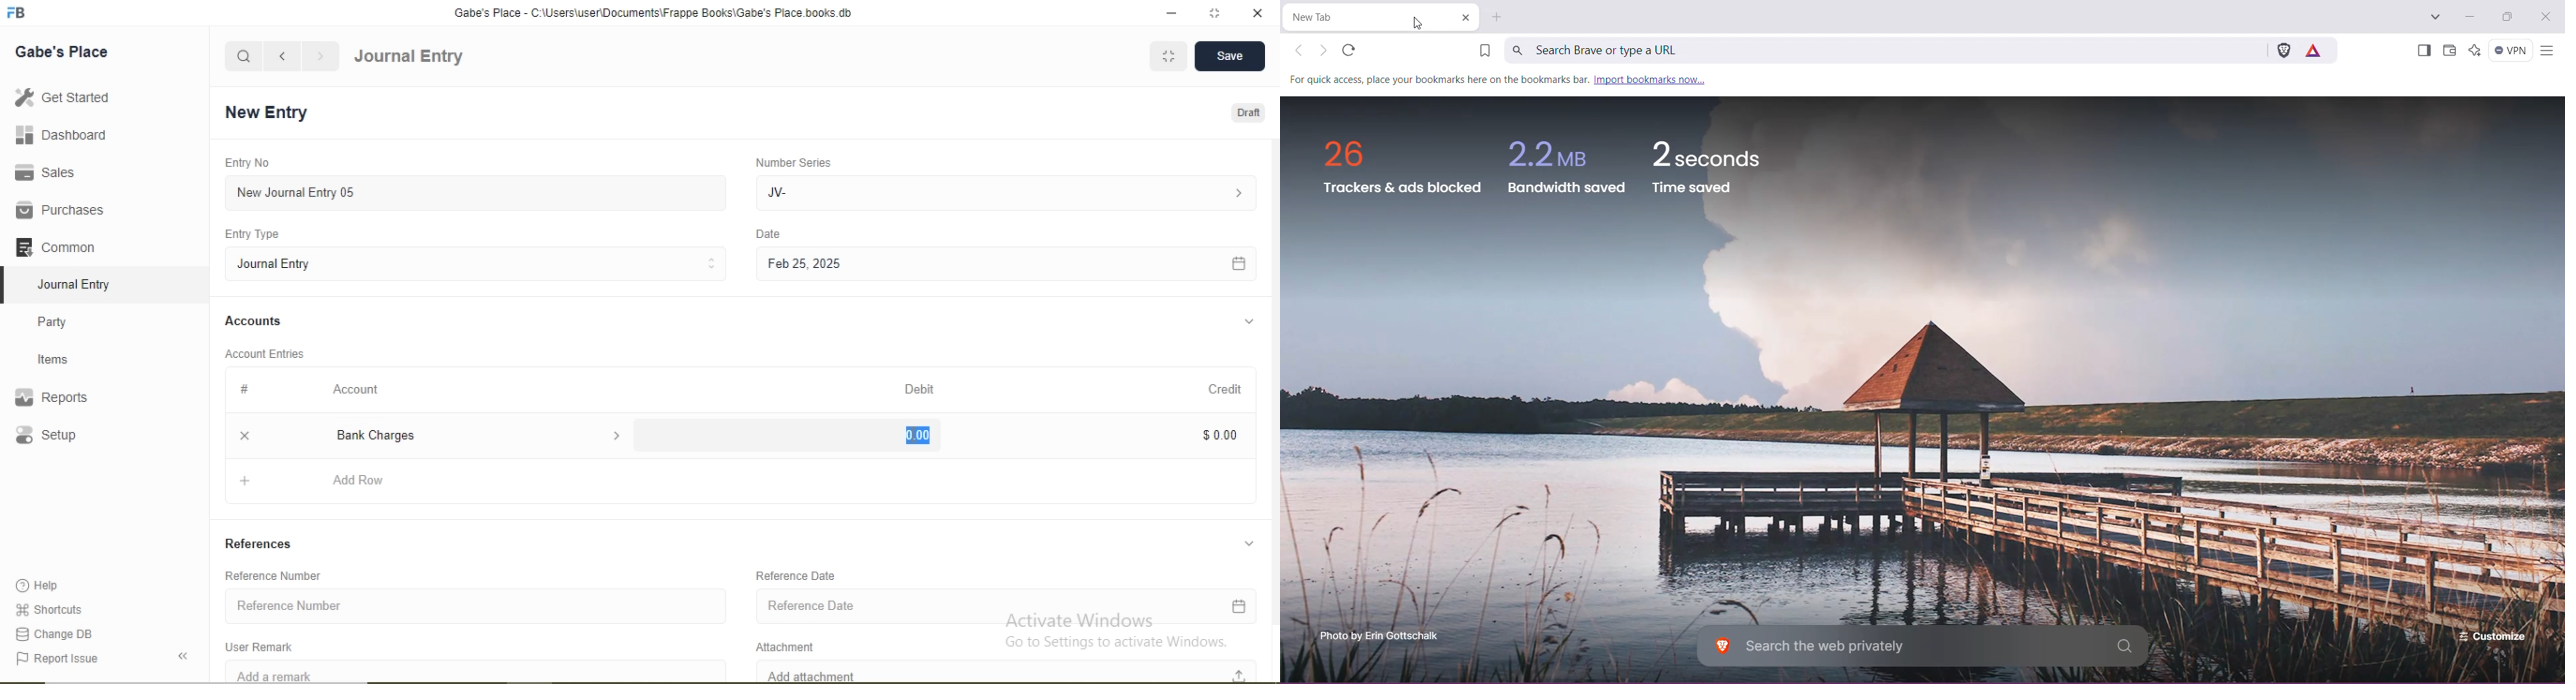 This screenshot has height=700, width=2576. Describe the element at coordinates (80, 282) in the screenshot. I see `Journal Entry` at that location.